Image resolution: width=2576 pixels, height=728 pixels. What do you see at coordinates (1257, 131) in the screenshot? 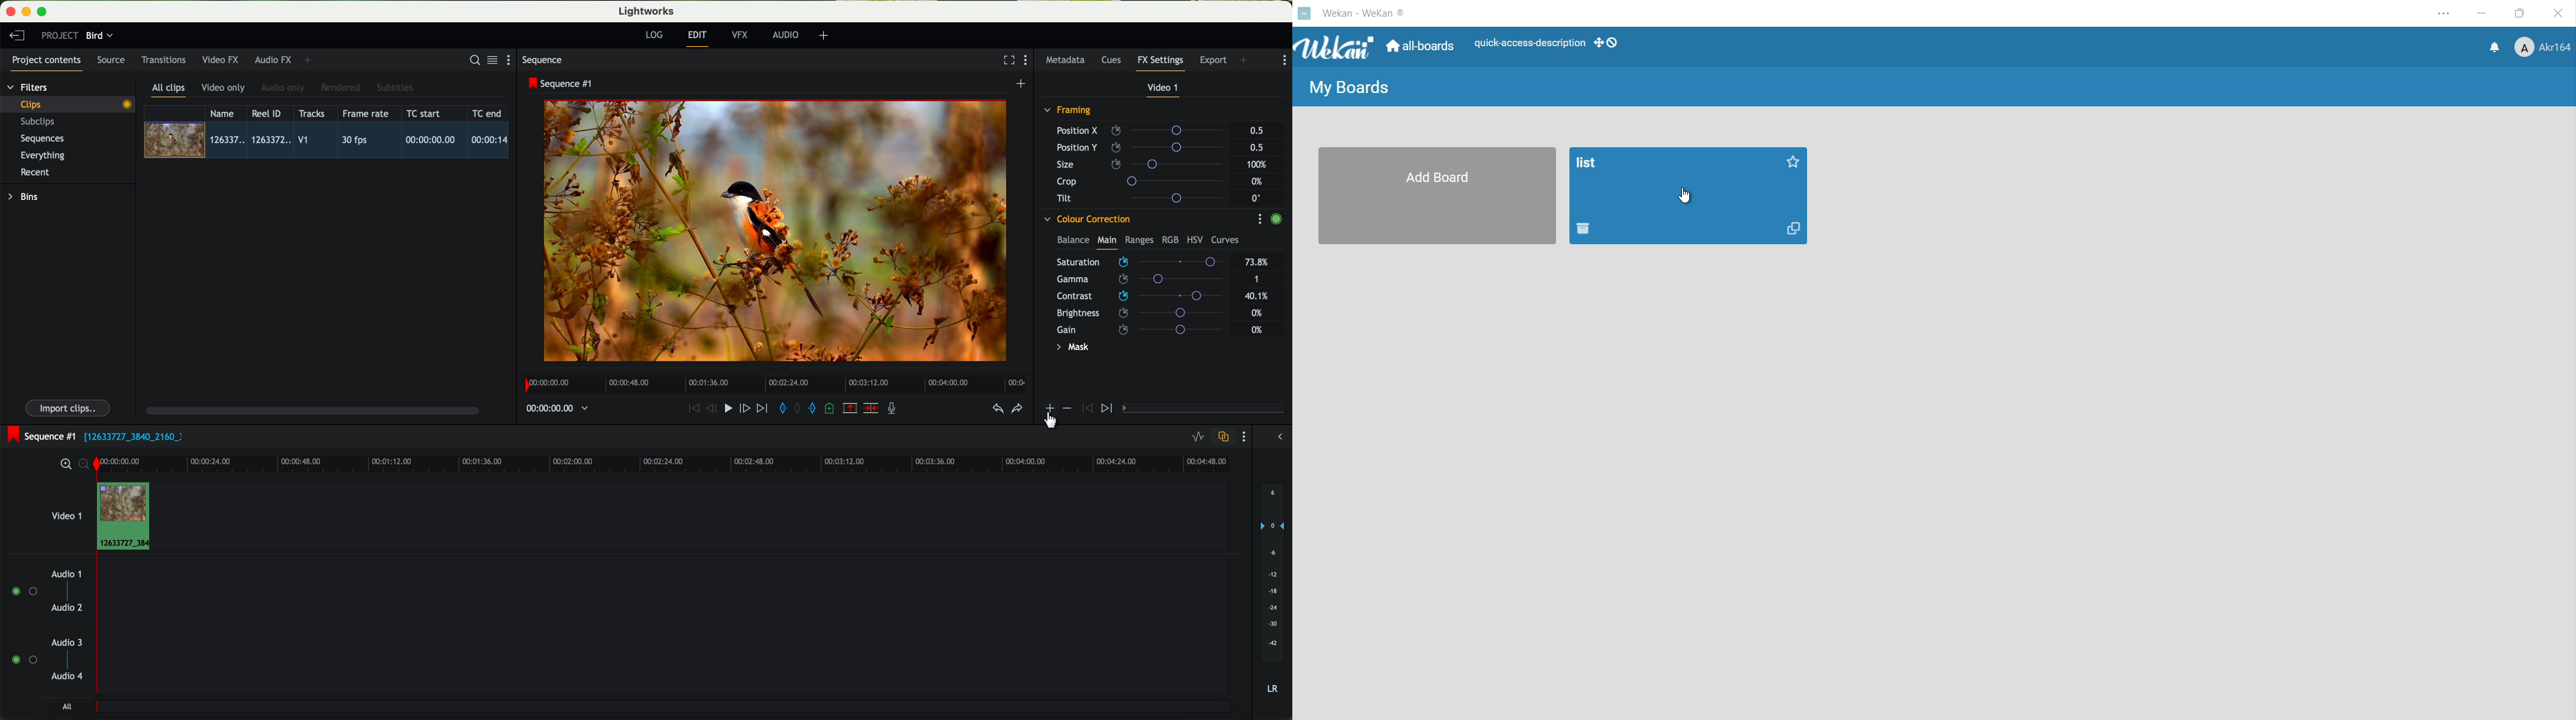
I see `0.5` at bounding box center [1257, 131].